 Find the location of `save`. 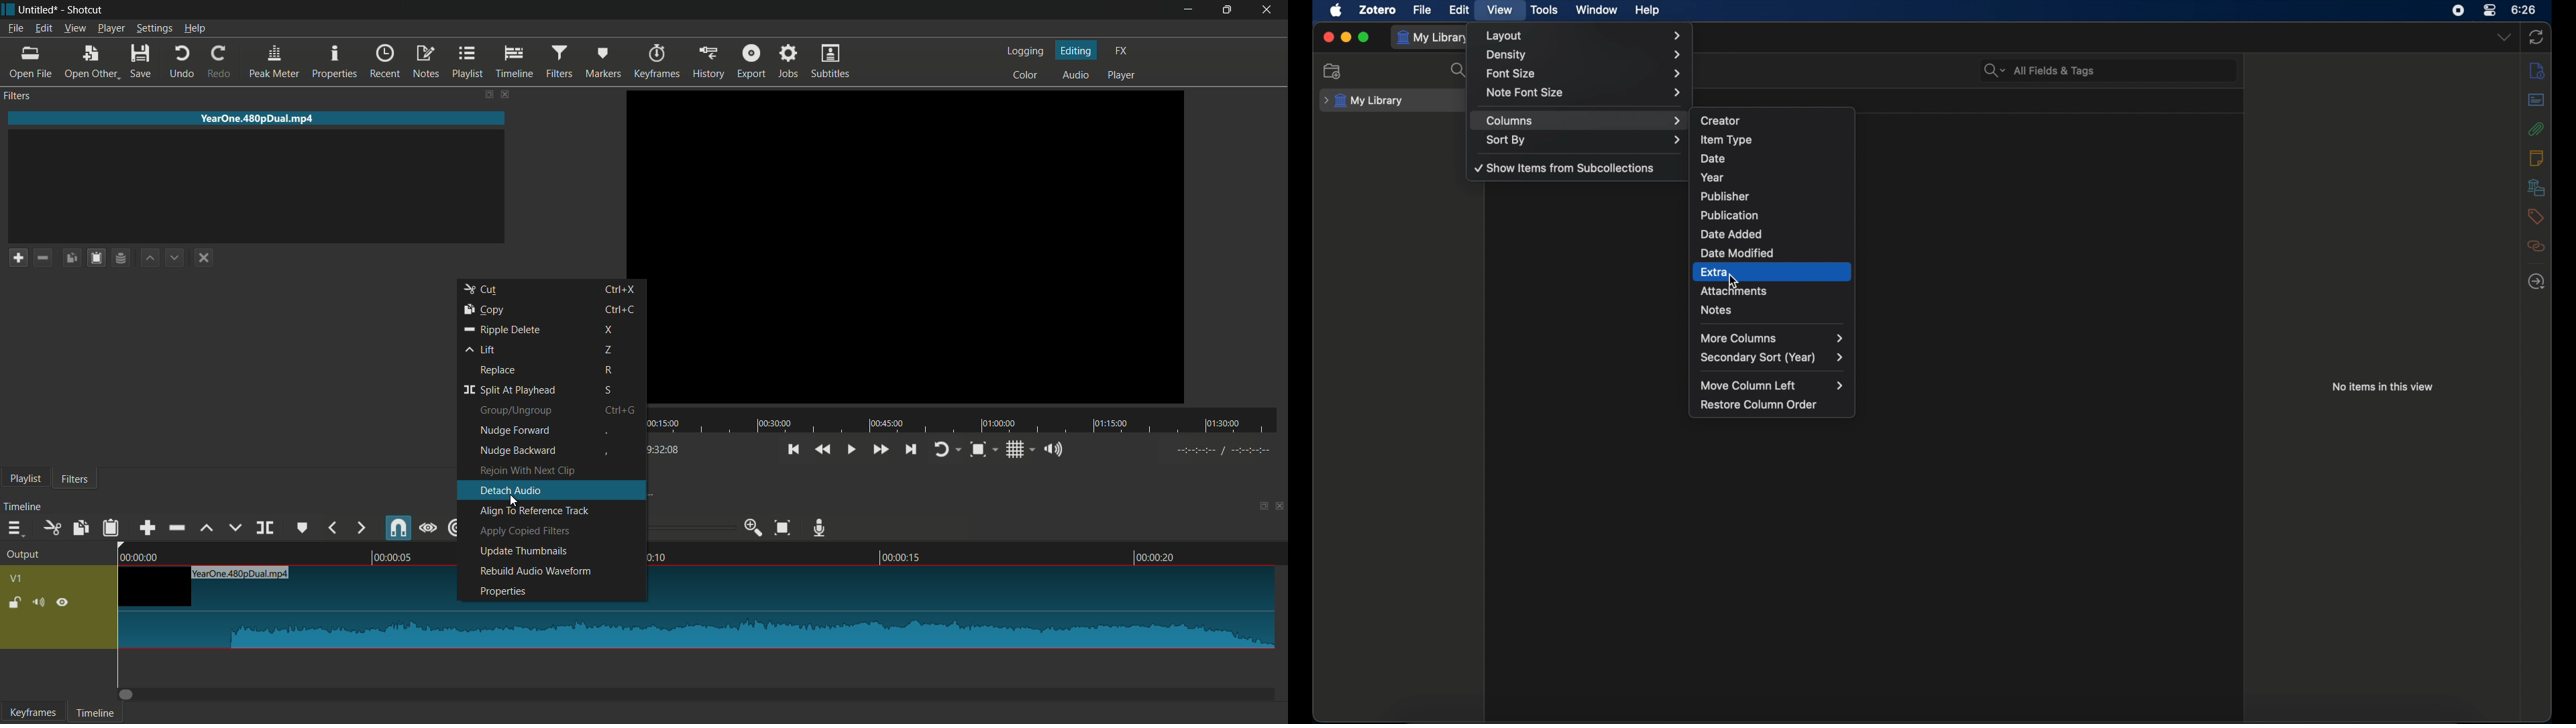

save is located at coordinates (142, 62).